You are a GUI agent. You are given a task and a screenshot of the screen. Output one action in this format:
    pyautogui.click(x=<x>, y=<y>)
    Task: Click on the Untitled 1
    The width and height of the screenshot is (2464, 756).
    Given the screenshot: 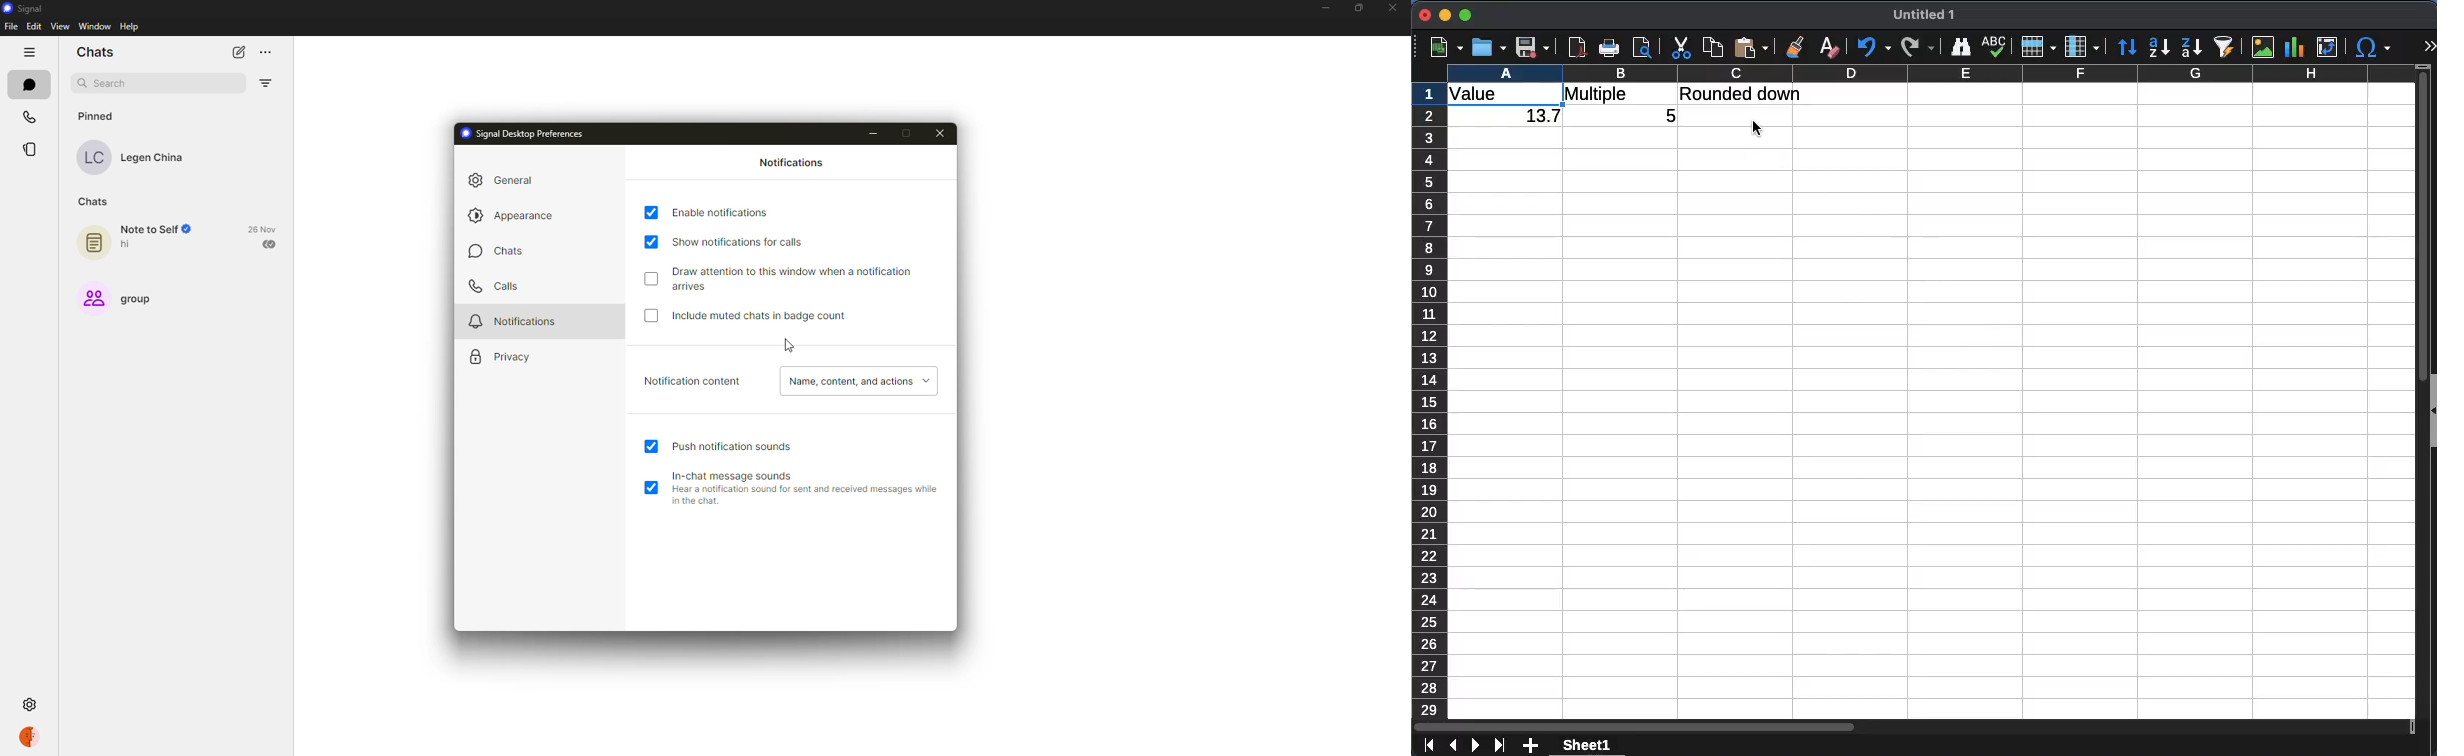 What is the action you would take?
    pyautogui.click(x=1925, y=16)
    